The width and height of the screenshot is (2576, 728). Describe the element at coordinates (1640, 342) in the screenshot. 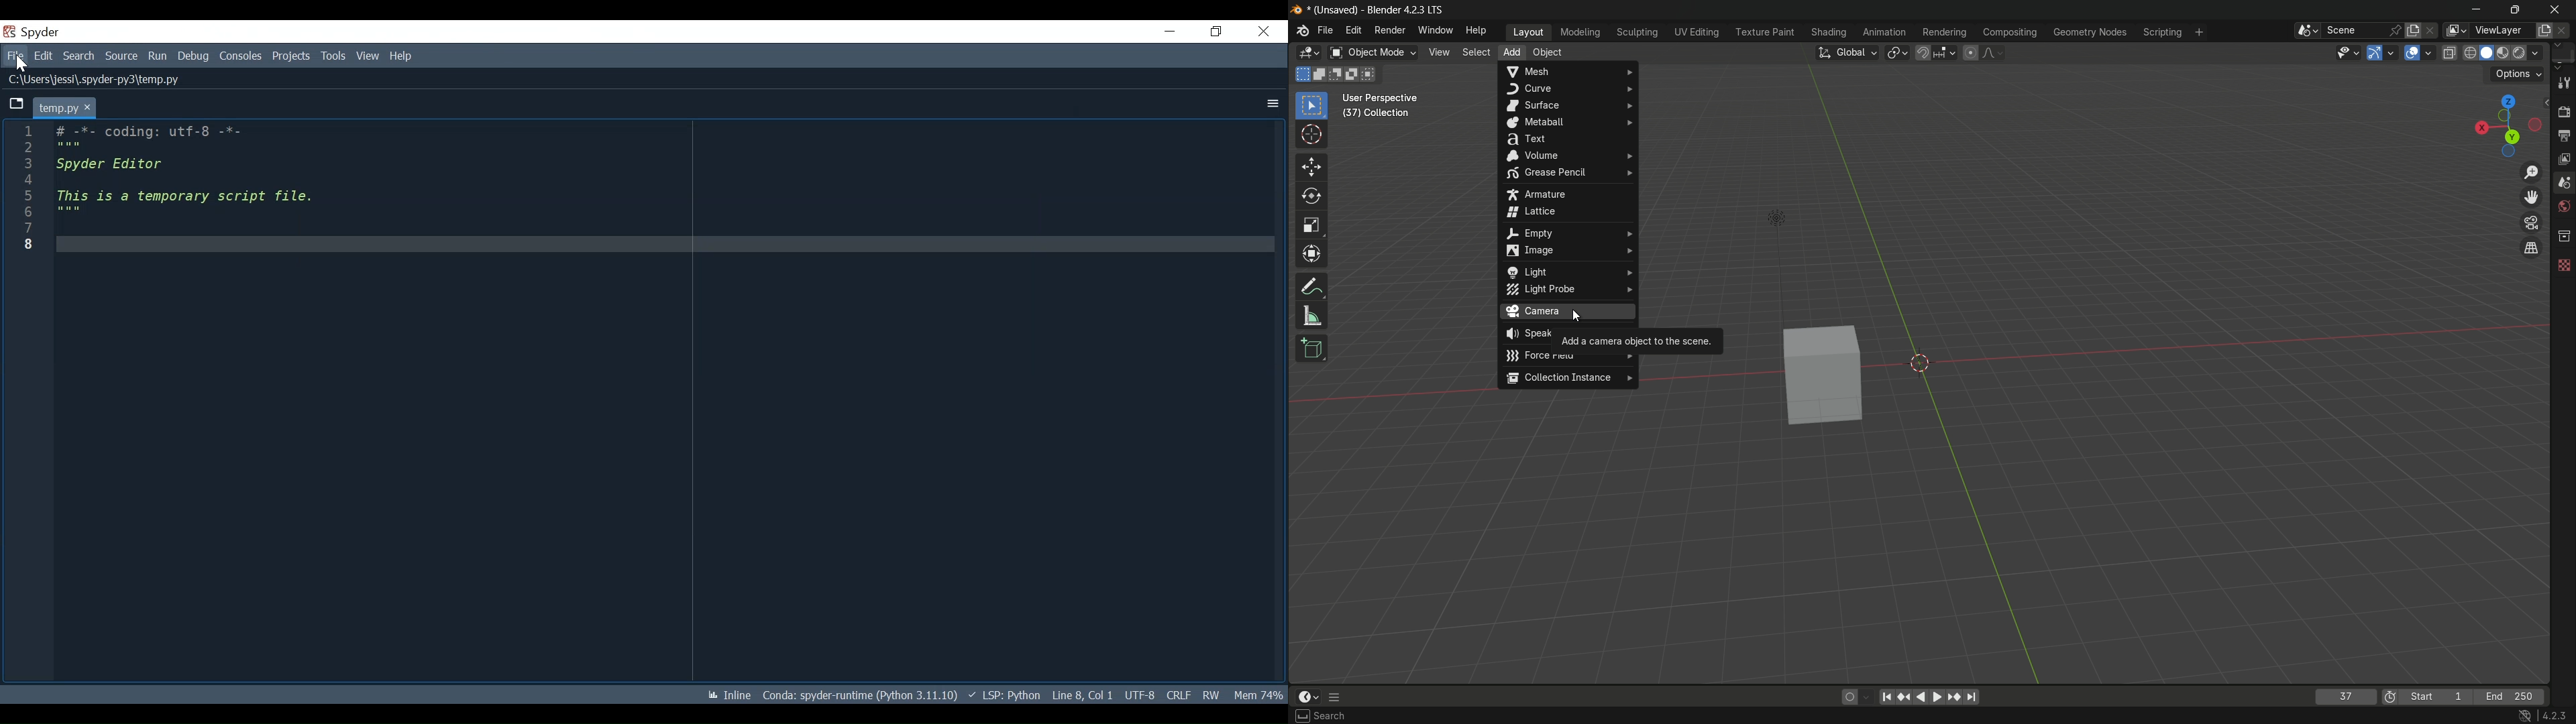

I see `add a camera object to the scene` at that location.